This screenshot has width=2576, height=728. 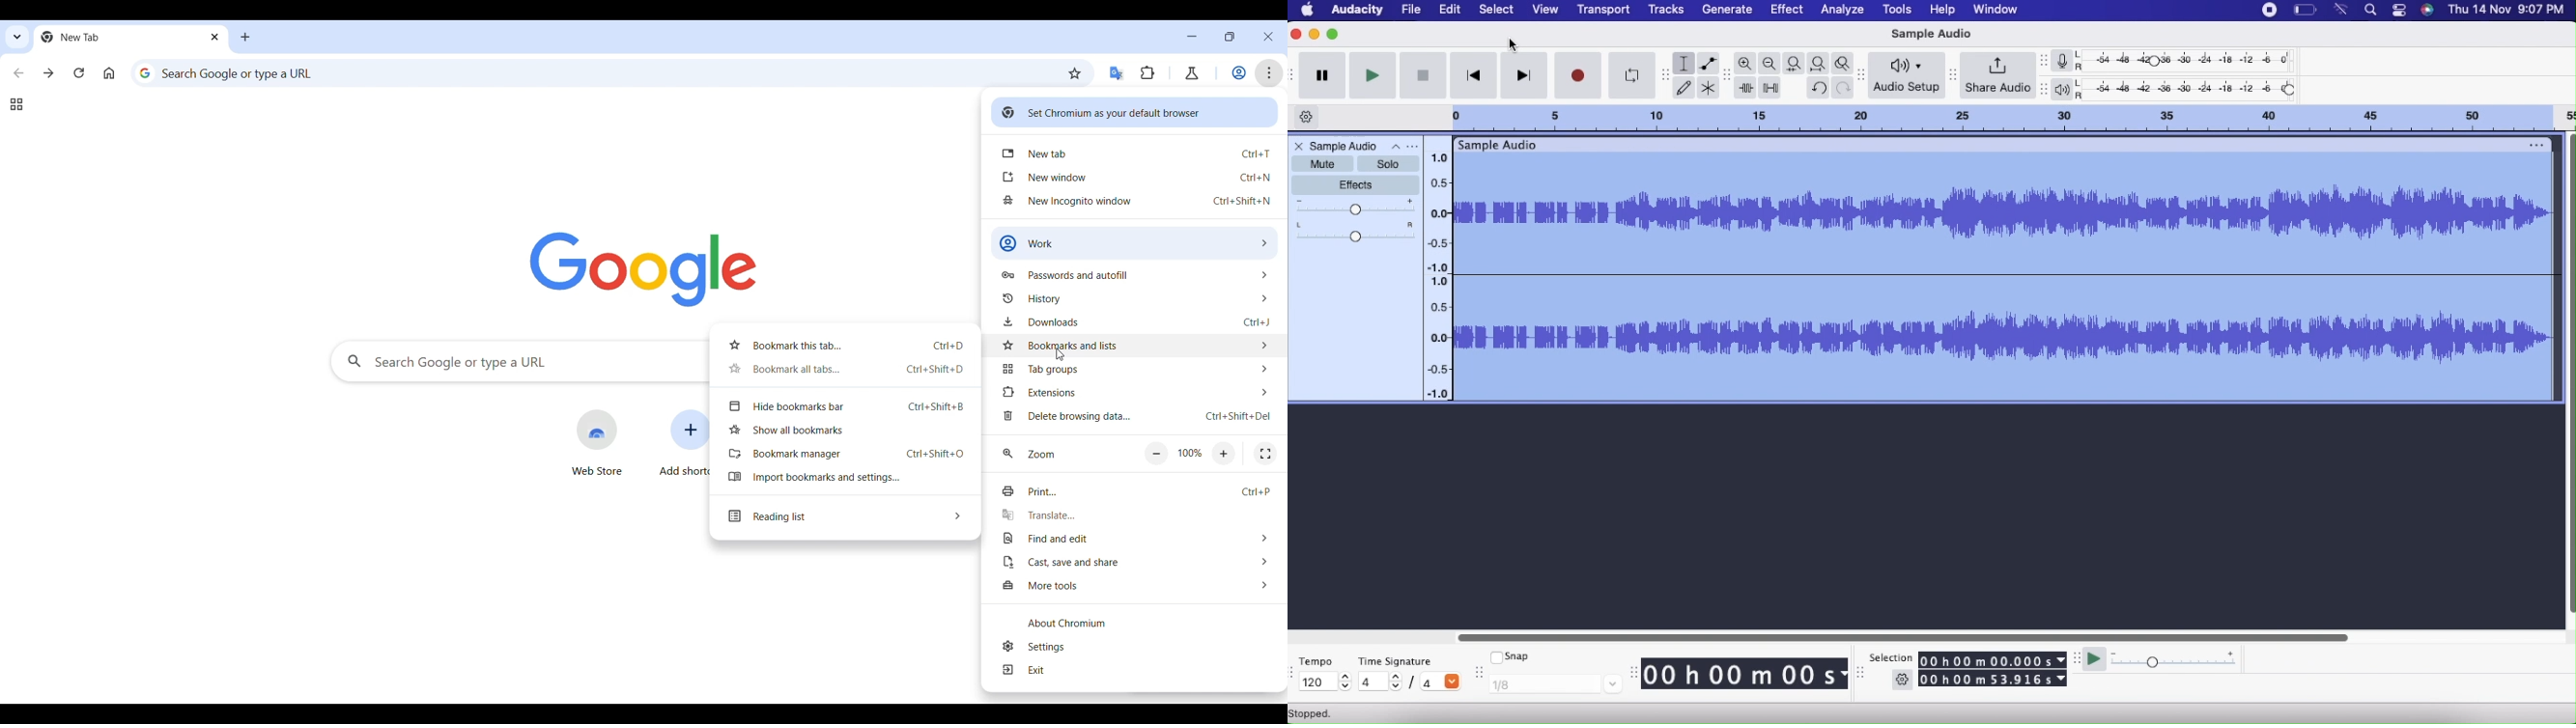 What do you see at coordinates (1514, 656) in the screenshot?
I see `Snap` at bounding box center [1514, 656].